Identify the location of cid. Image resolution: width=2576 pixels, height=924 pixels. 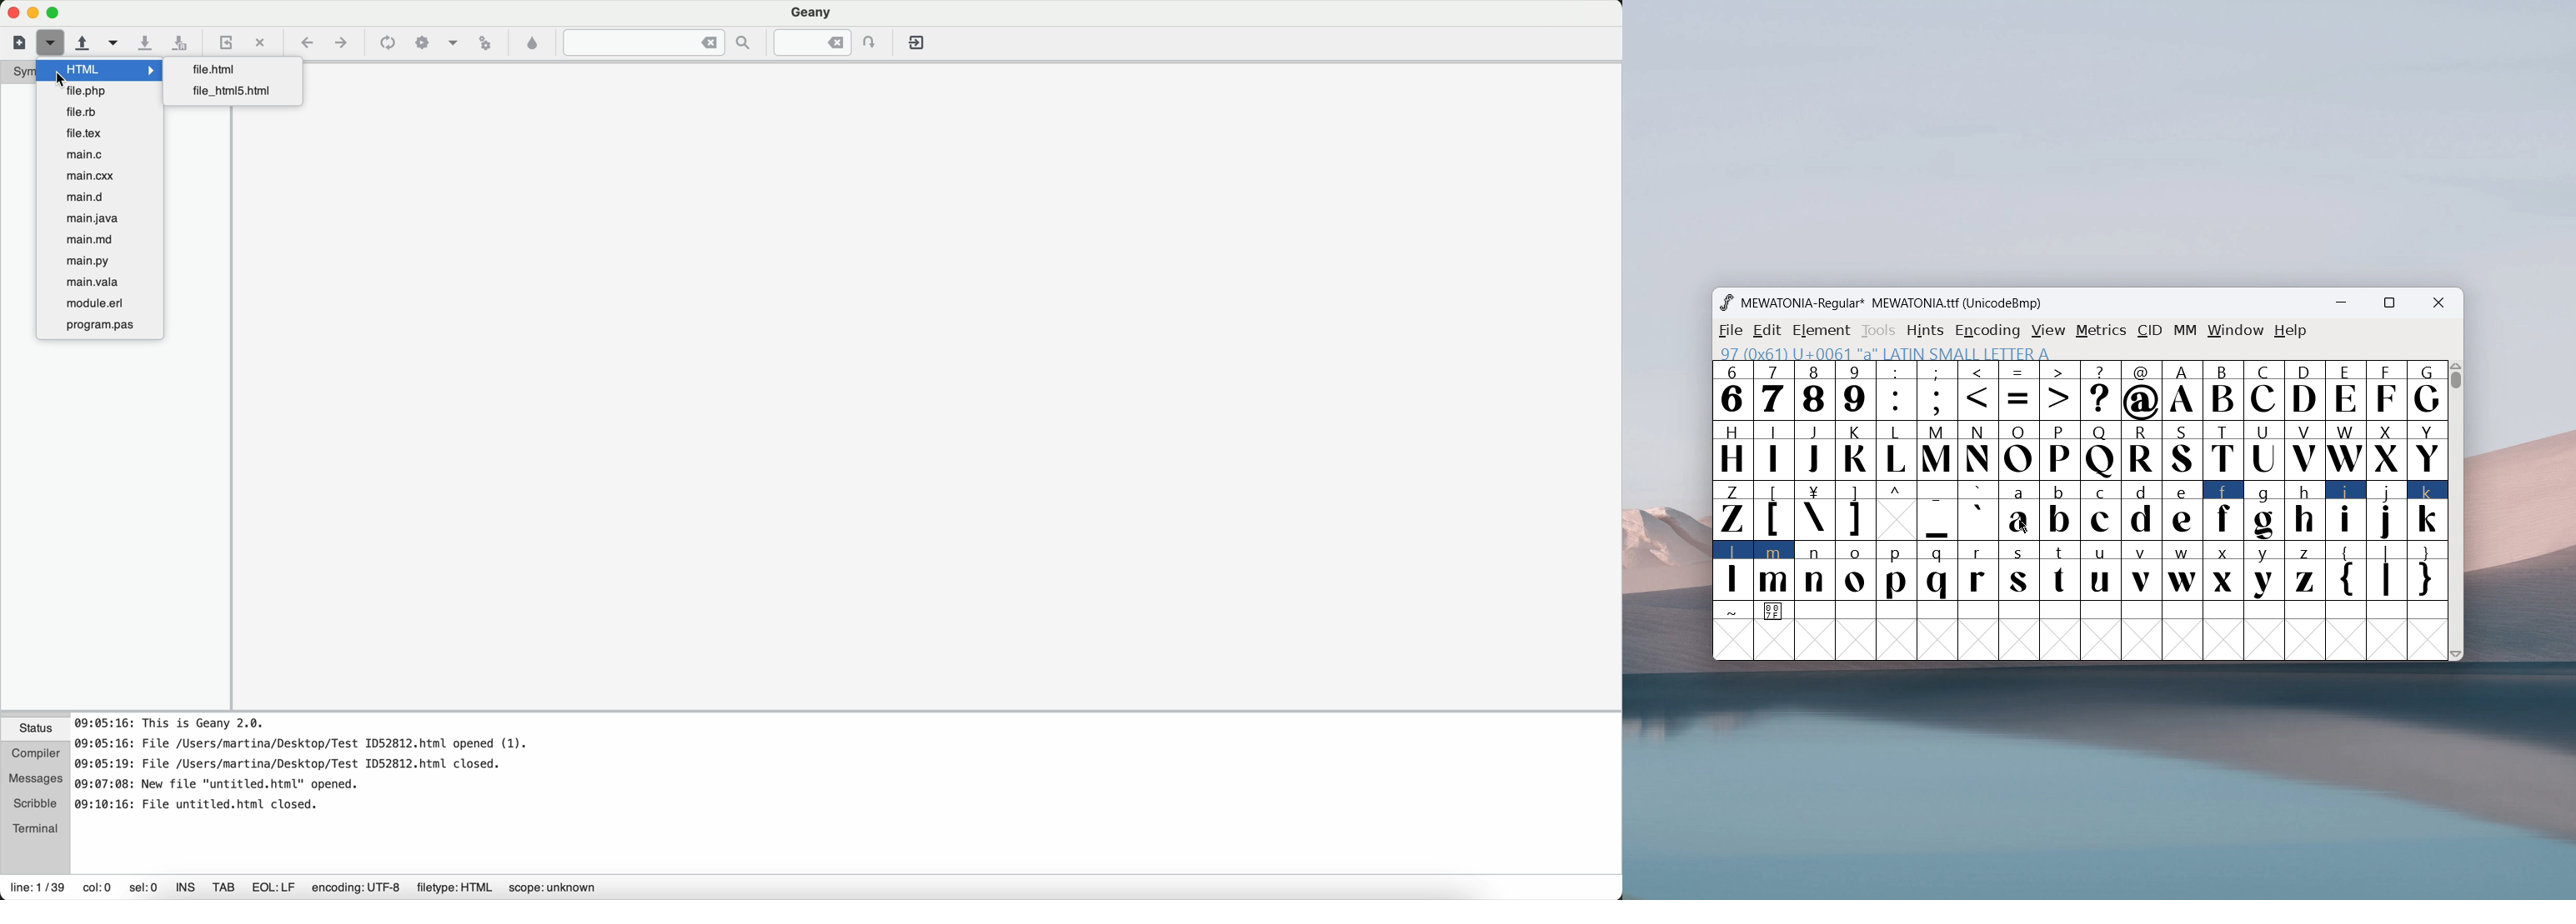
(2149, 331).